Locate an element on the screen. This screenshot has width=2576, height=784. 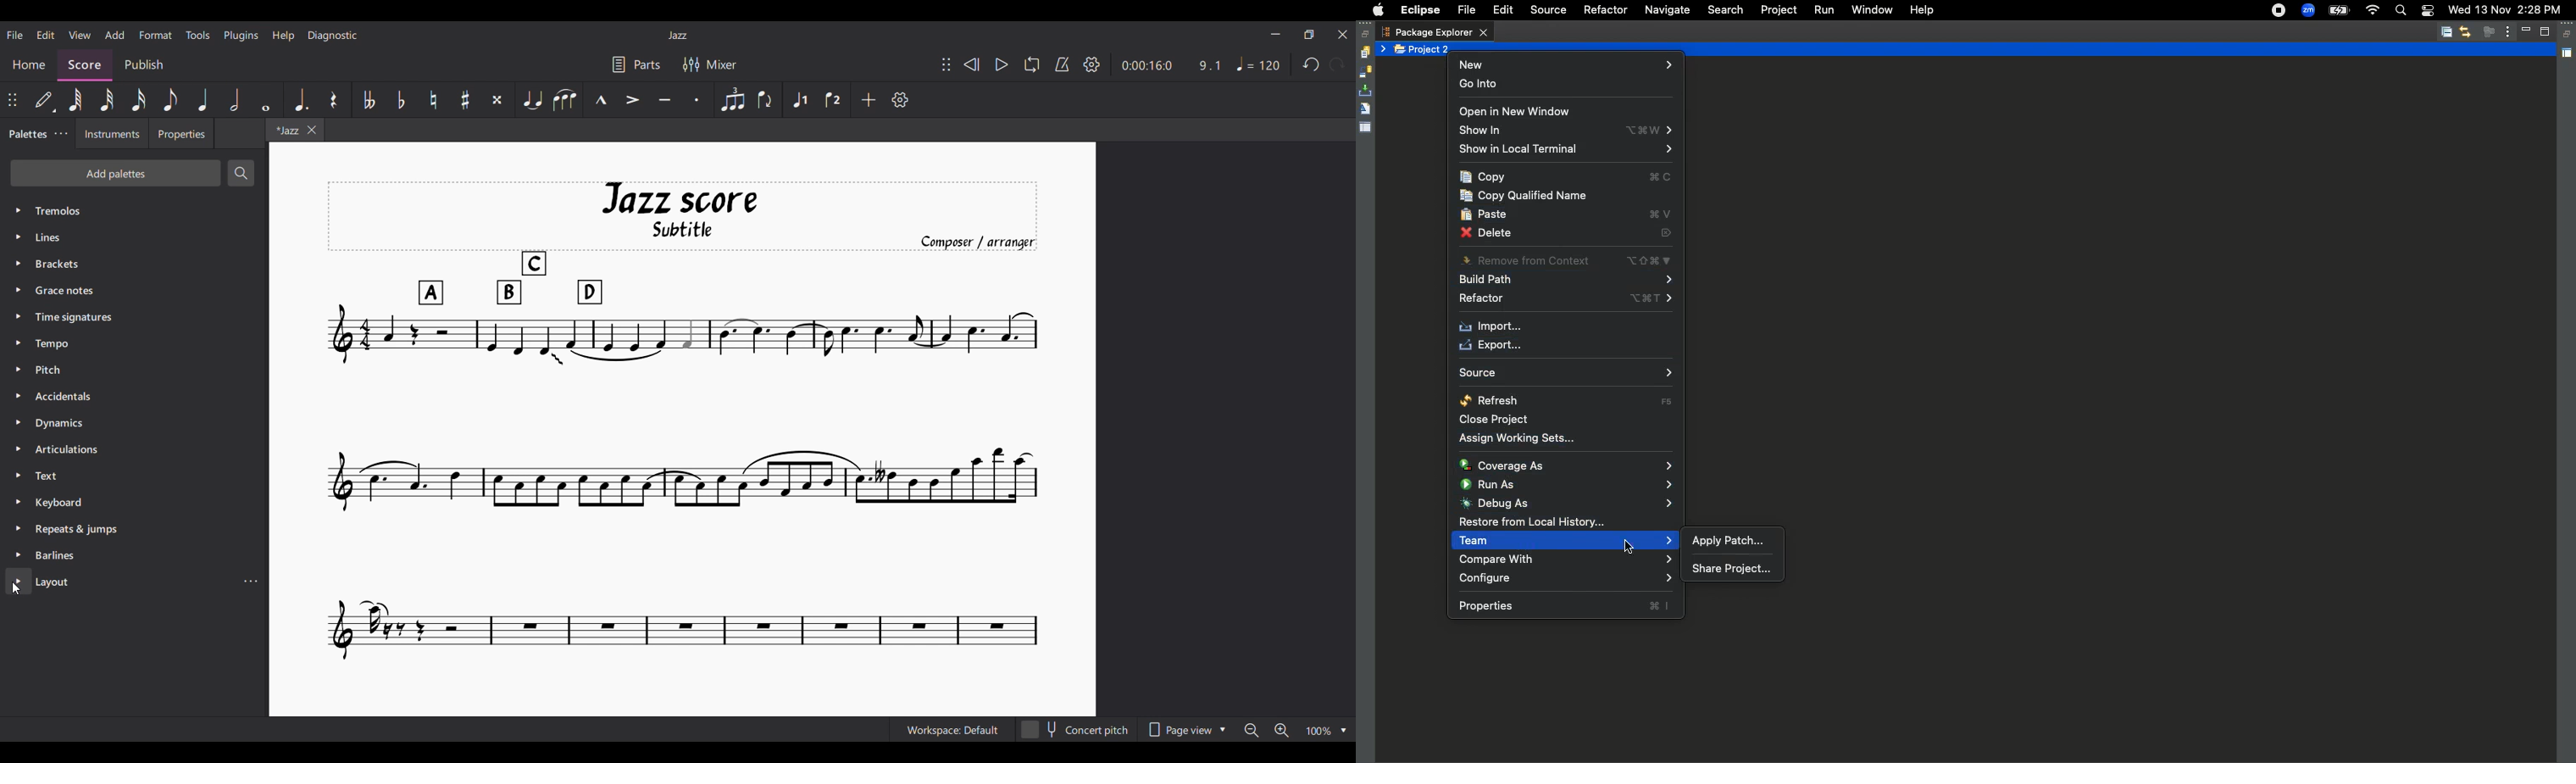
Show in smaller tab is located at coordinates (1309, 35).